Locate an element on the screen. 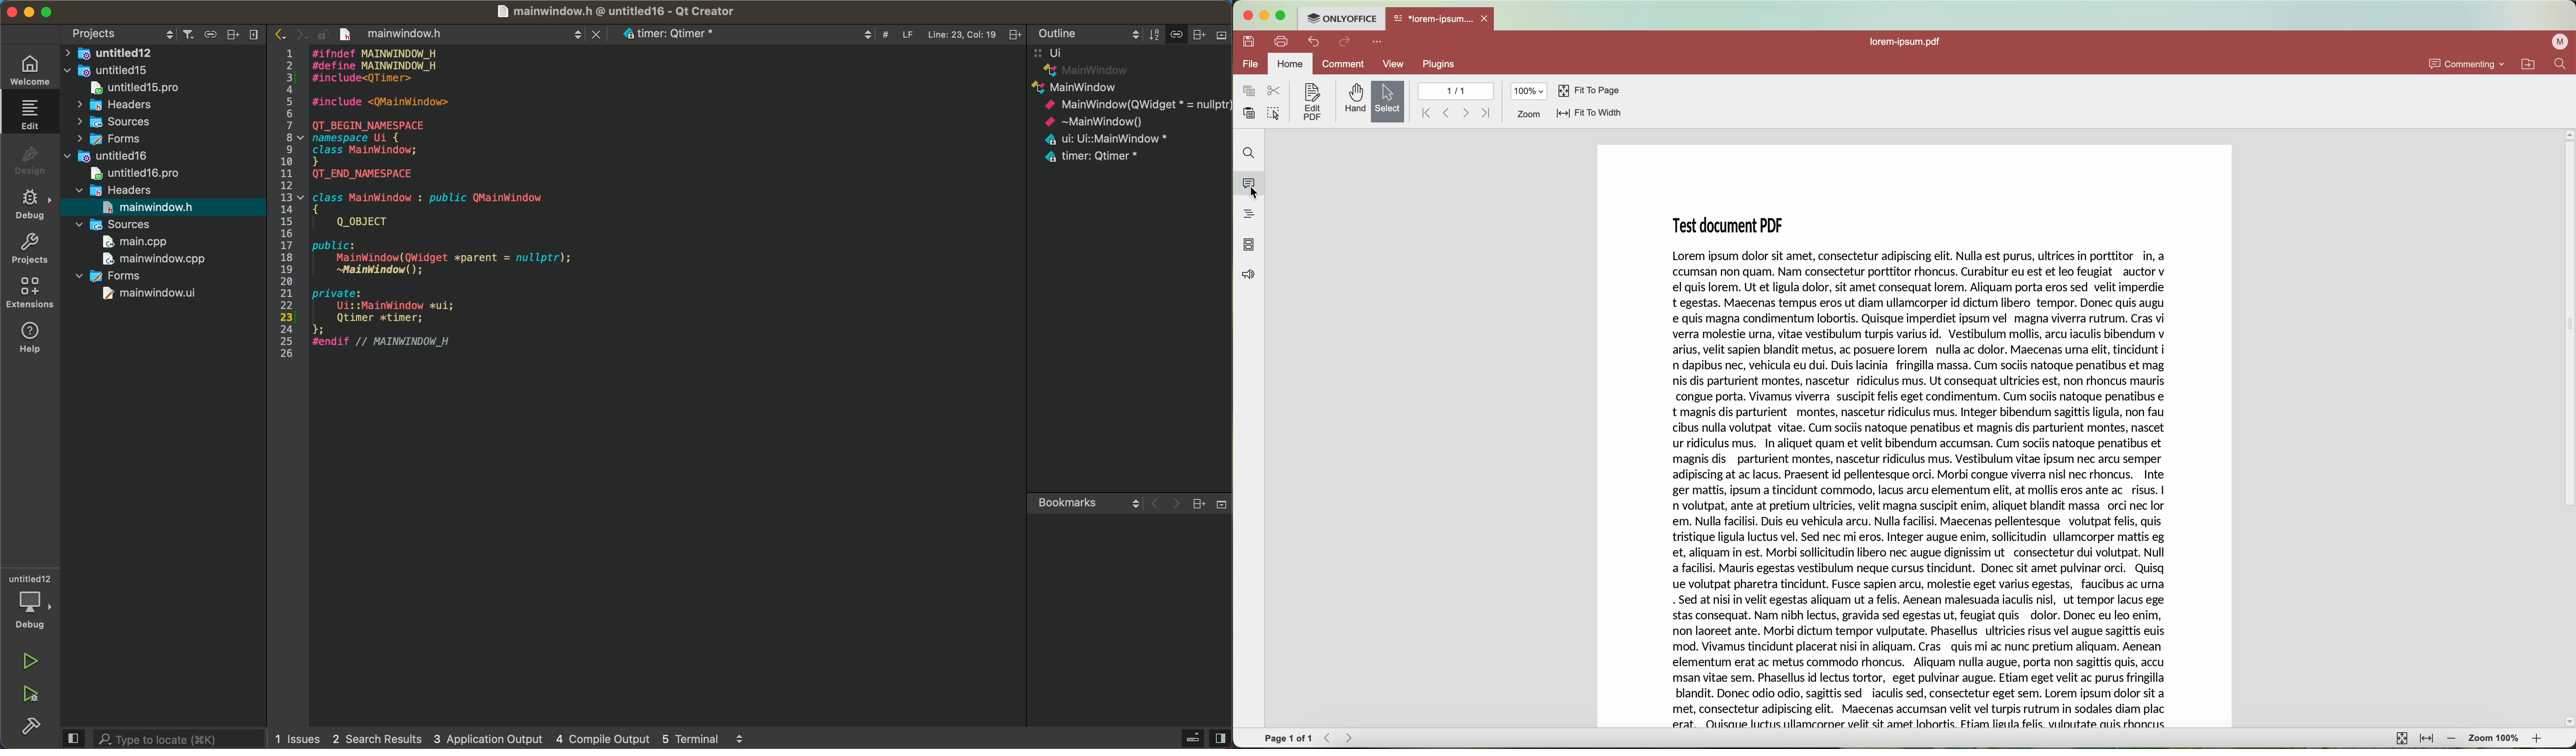 The height and width of the screenshot is (756, 2576). home is located at coordinates (1290, 63).